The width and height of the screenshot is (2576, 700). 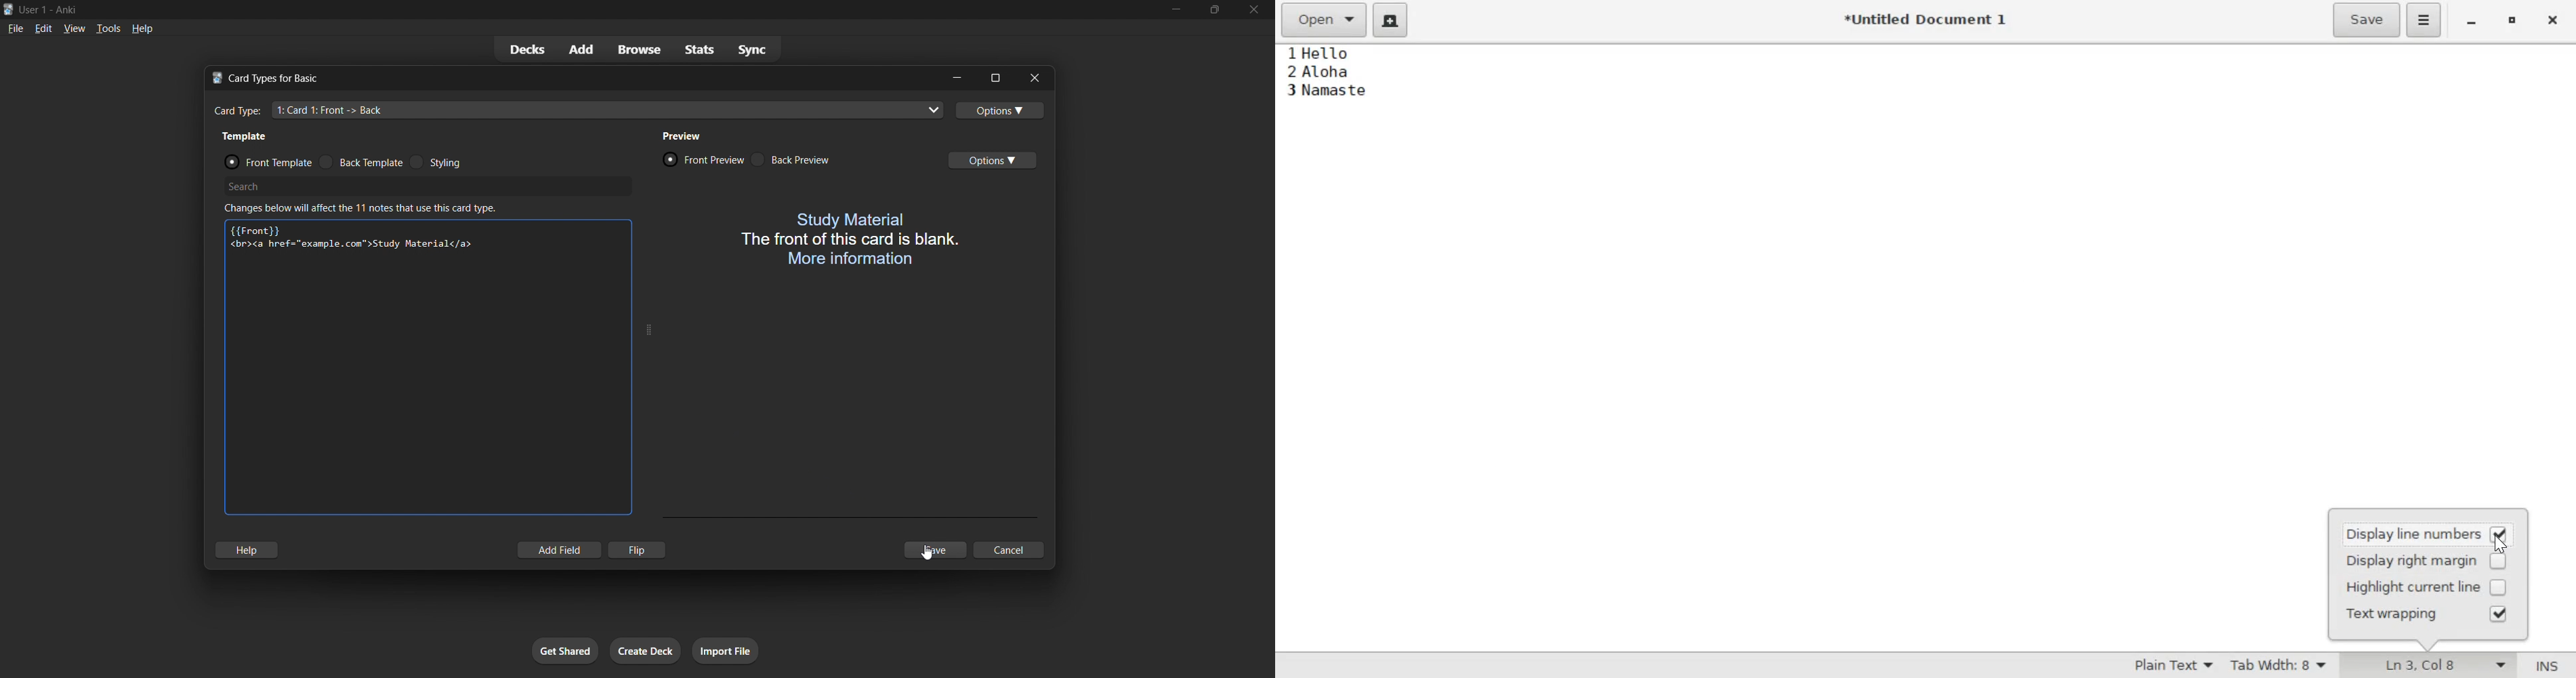 I want to click on back preview, so click(x=800, y=160).